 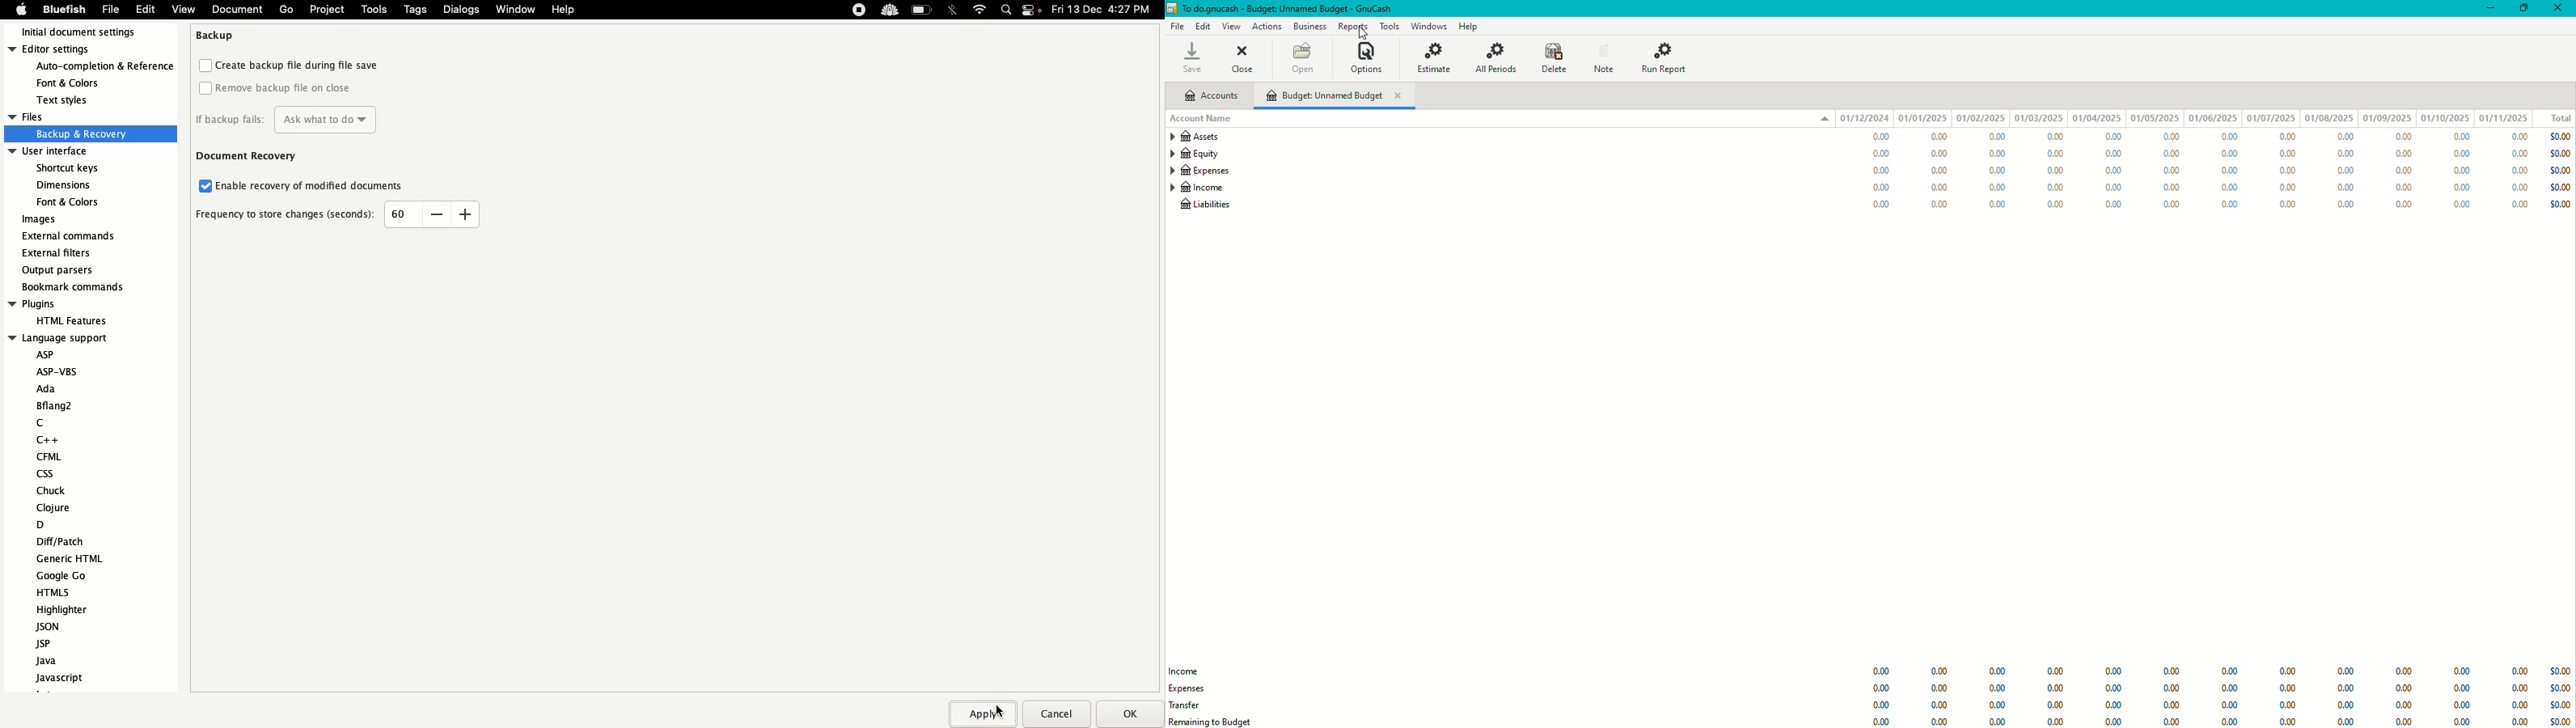 I want to click on Project , so click(x=328, y=11).